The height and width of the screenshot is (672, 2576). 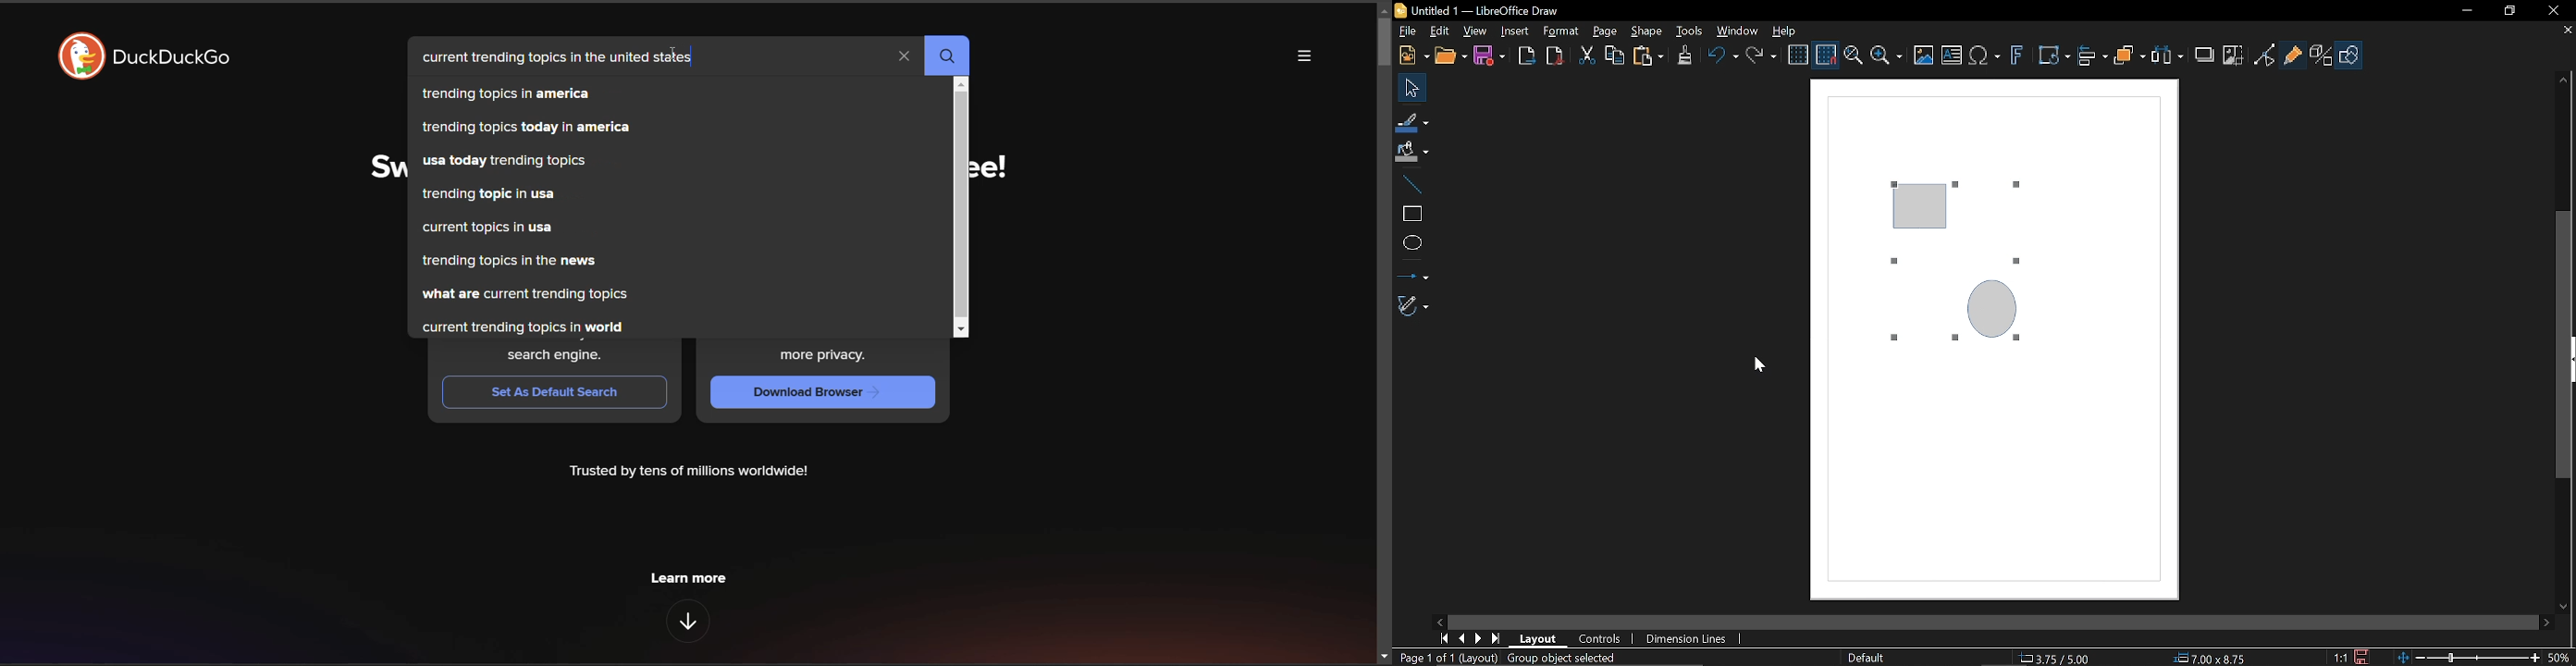 What do you see at coordinates (1953, 56) in the screenshot?
I see `Insert text` at bounding box center [1953, 56].